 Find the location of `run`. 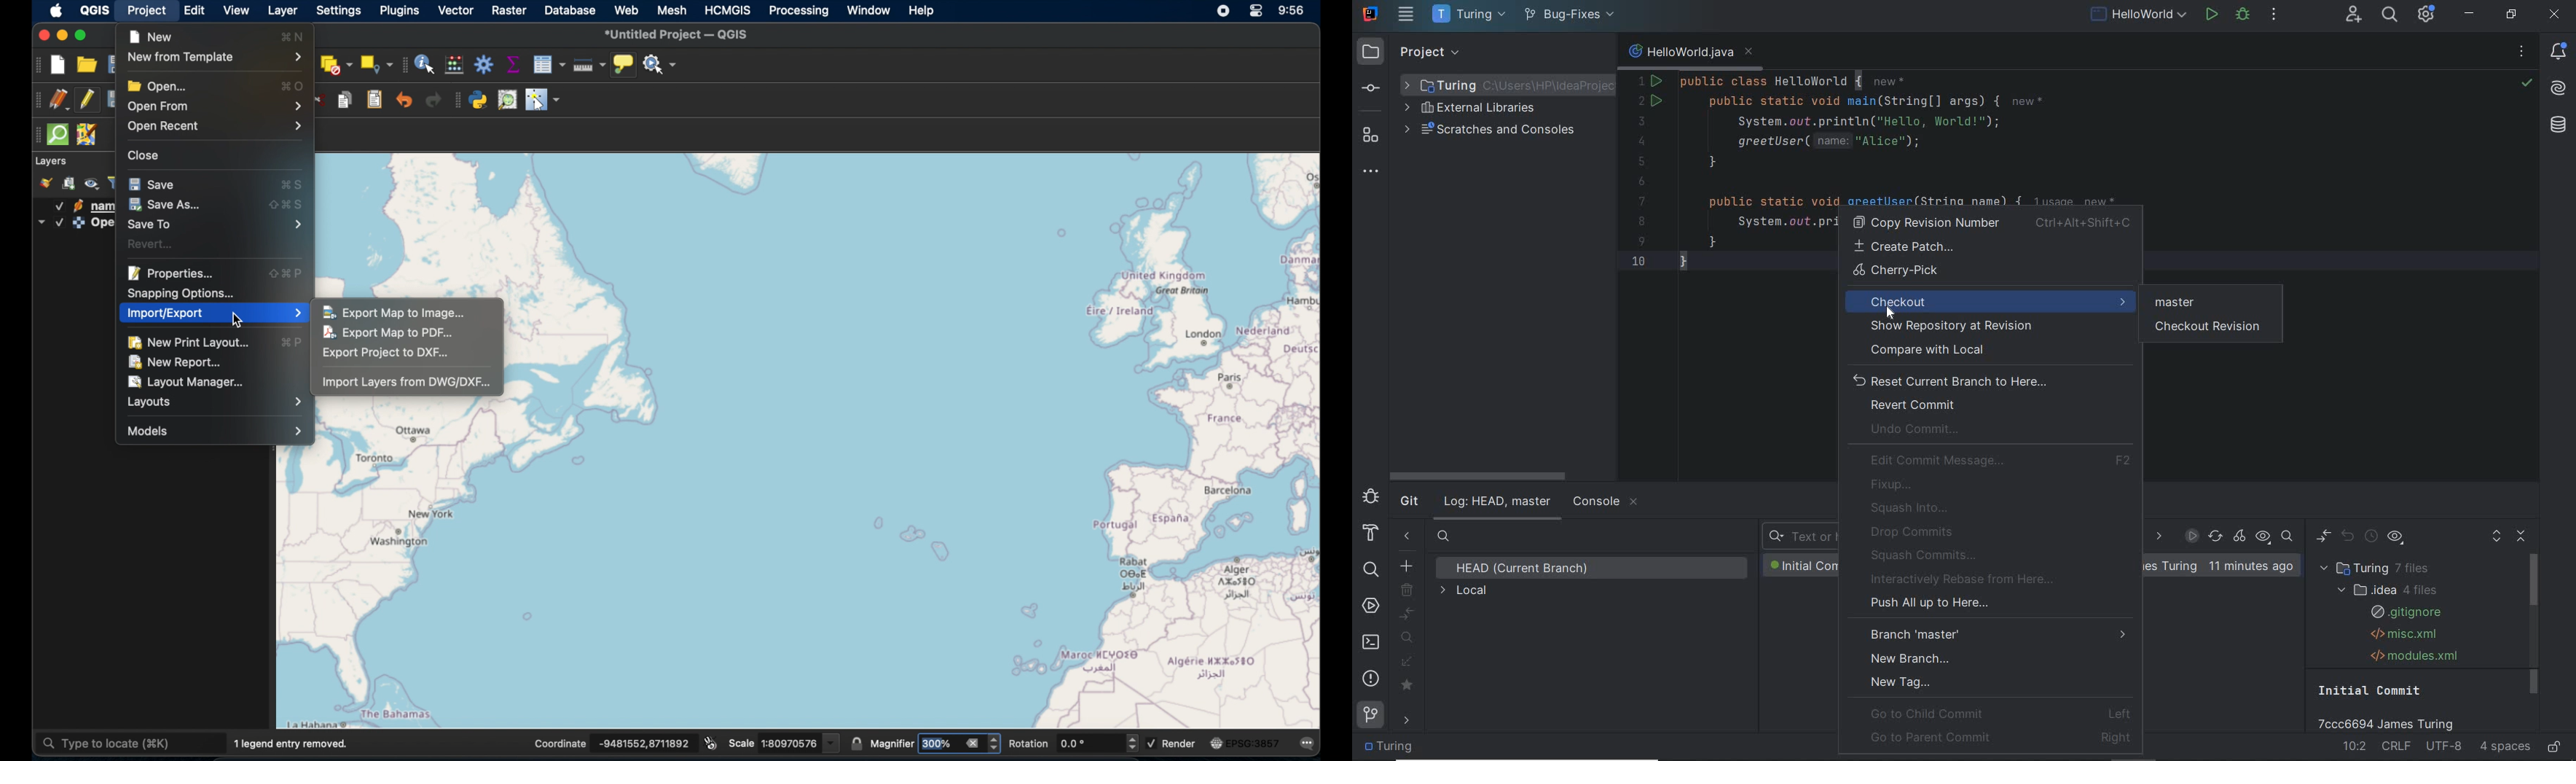

run is located at coordinates (2212, 13).